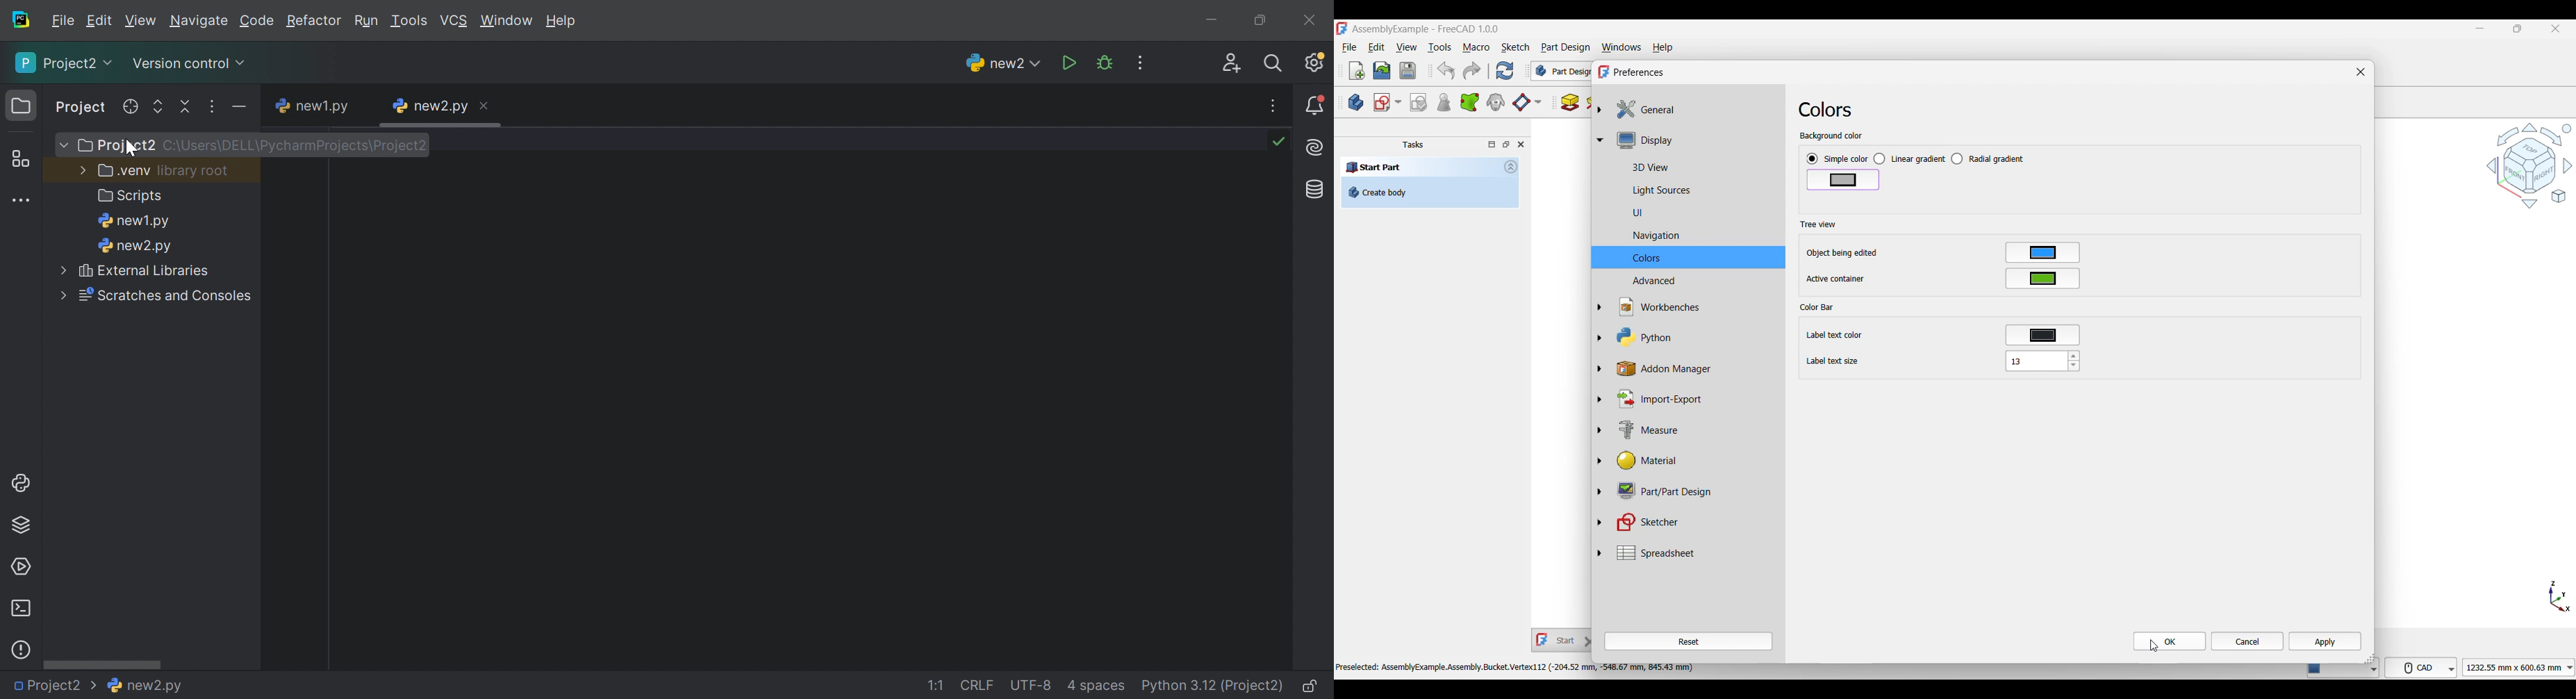  What do you see at coordinates (1275, 106) in the screenshot?
I see `More actions` at bounding box center [1275, 106].